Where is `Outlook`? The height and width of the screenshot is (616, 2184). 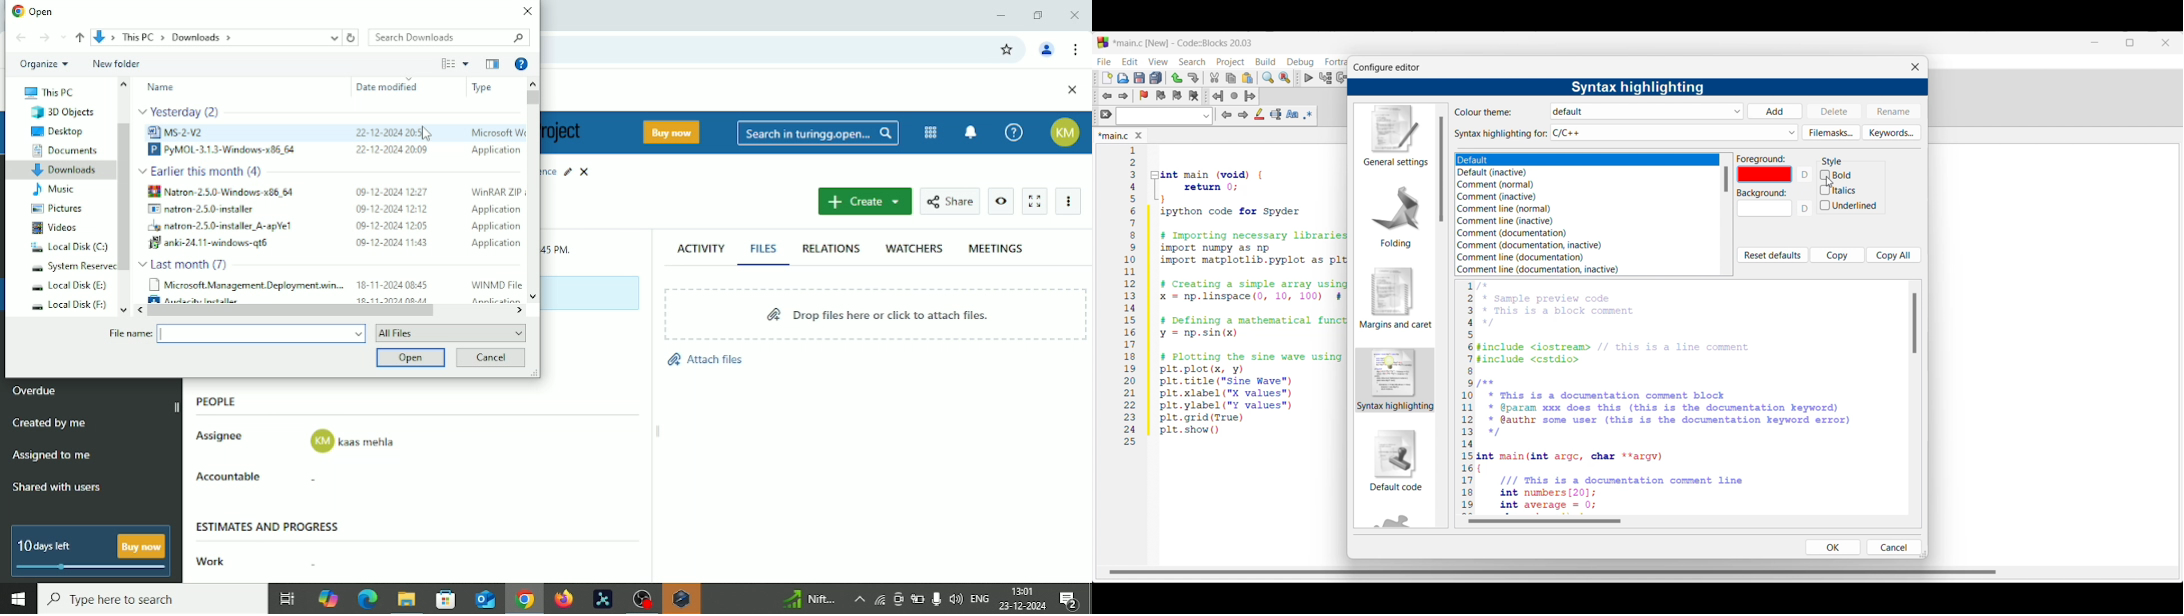 Outlook is located at coordinates (483, 599).